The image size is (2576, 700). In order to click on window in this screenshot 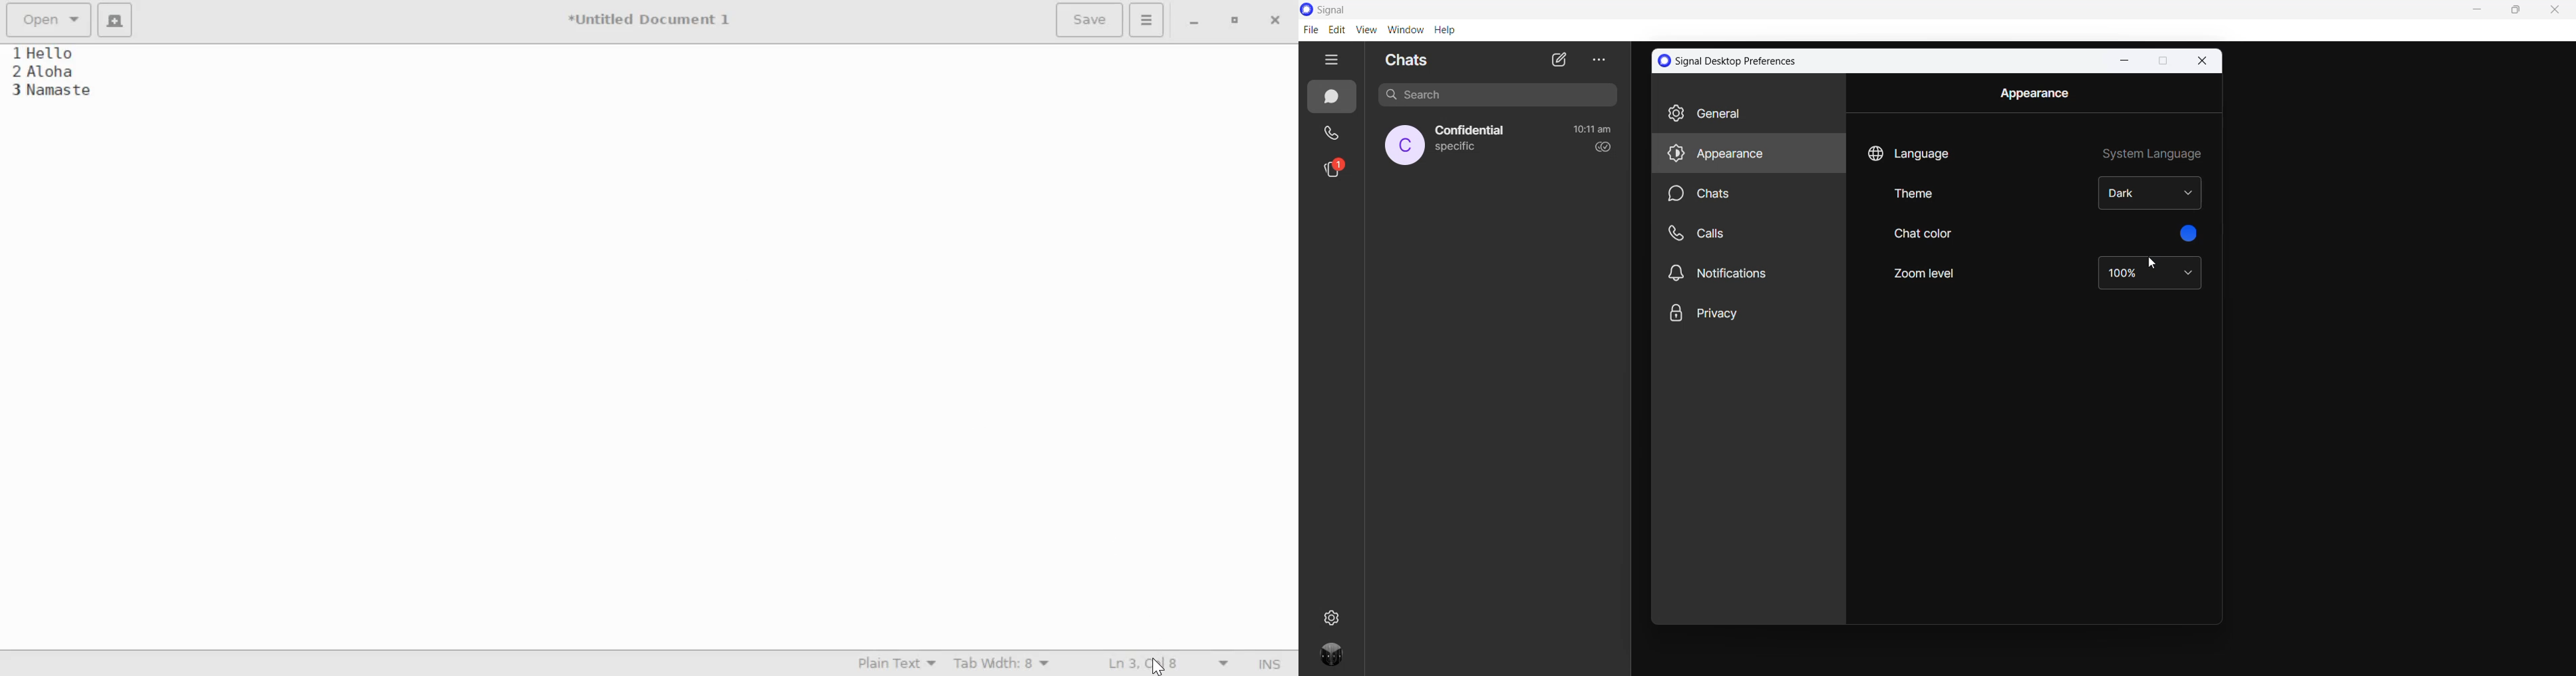, I will do `click(1405, 30)`.